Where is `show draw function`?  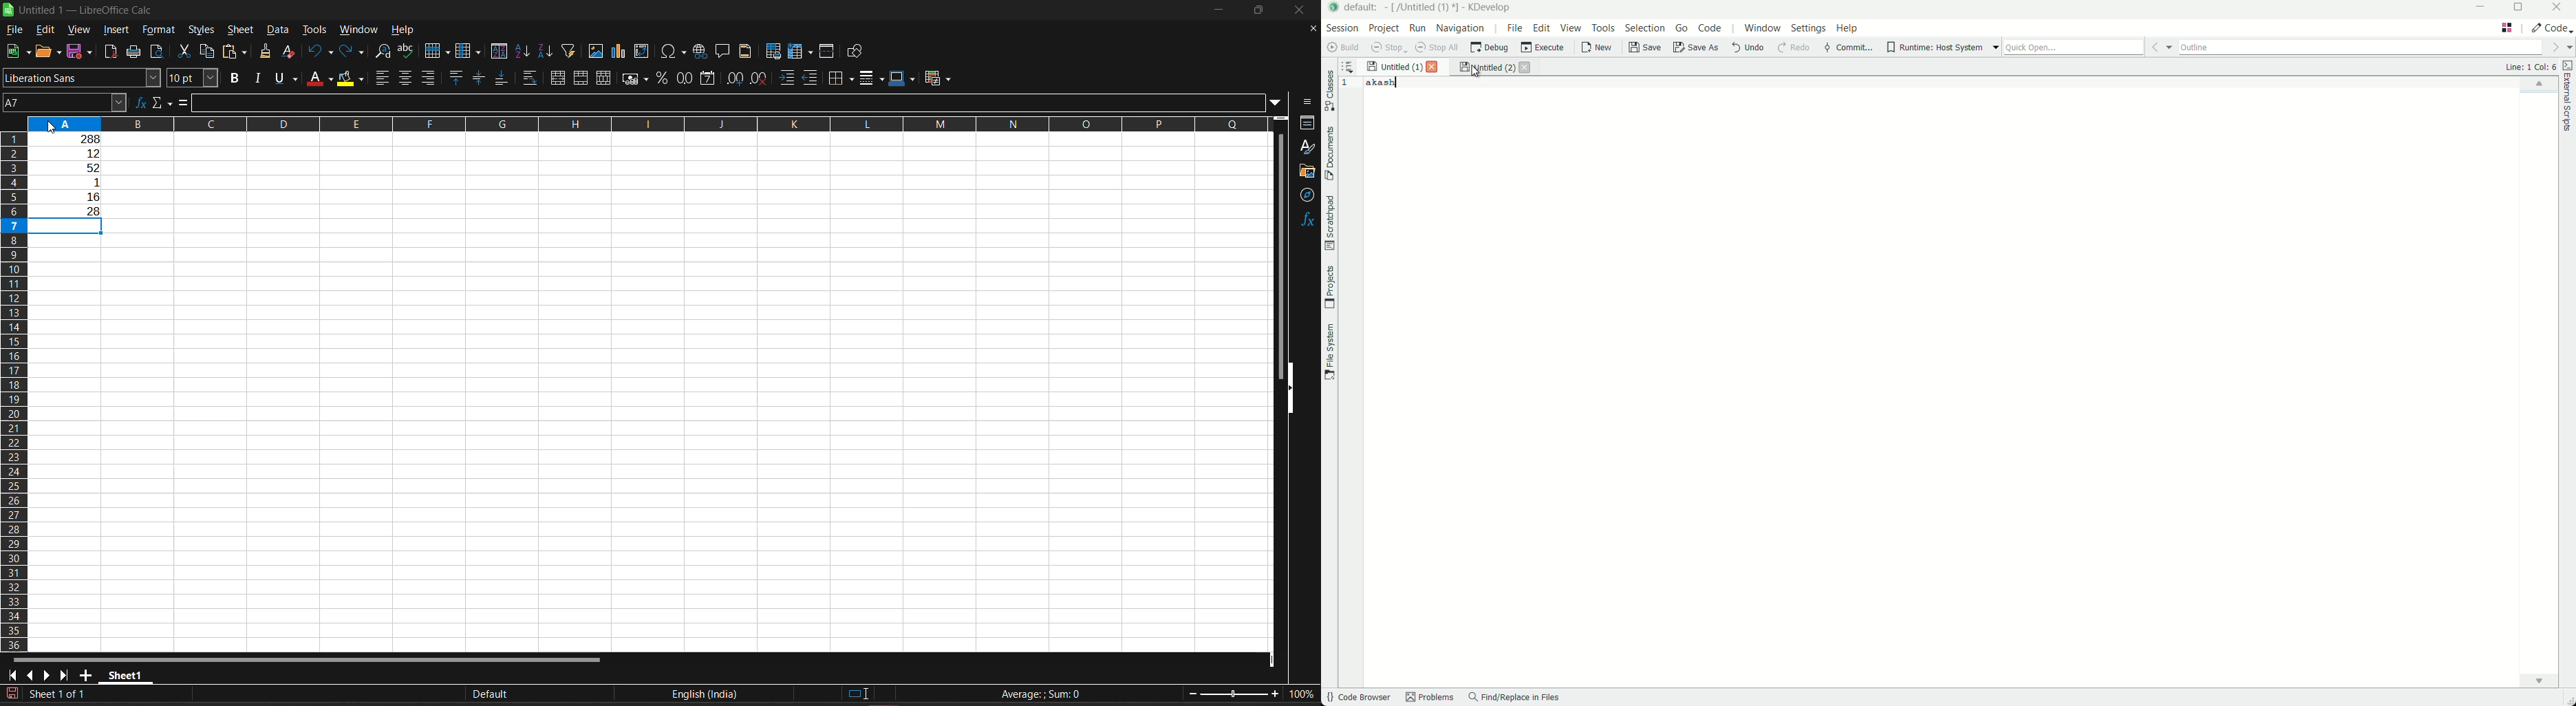
show draw function is located at coordinates (858, 52).